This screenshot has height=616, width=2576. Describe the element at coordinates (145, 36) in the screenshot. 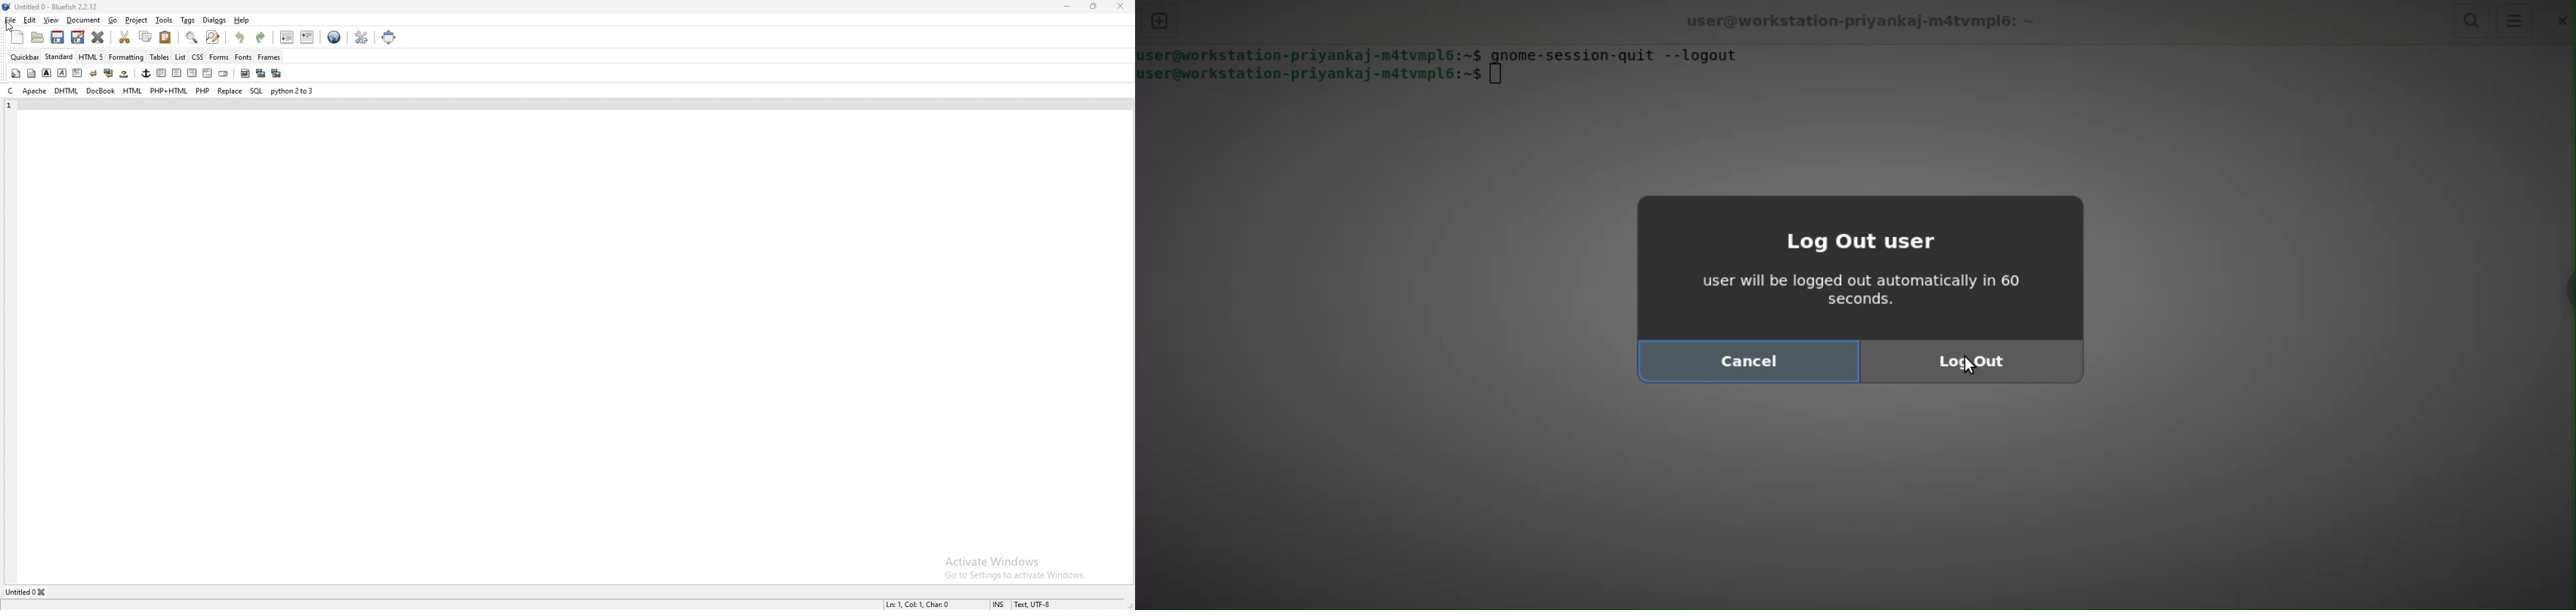

I see `copy` at that location.